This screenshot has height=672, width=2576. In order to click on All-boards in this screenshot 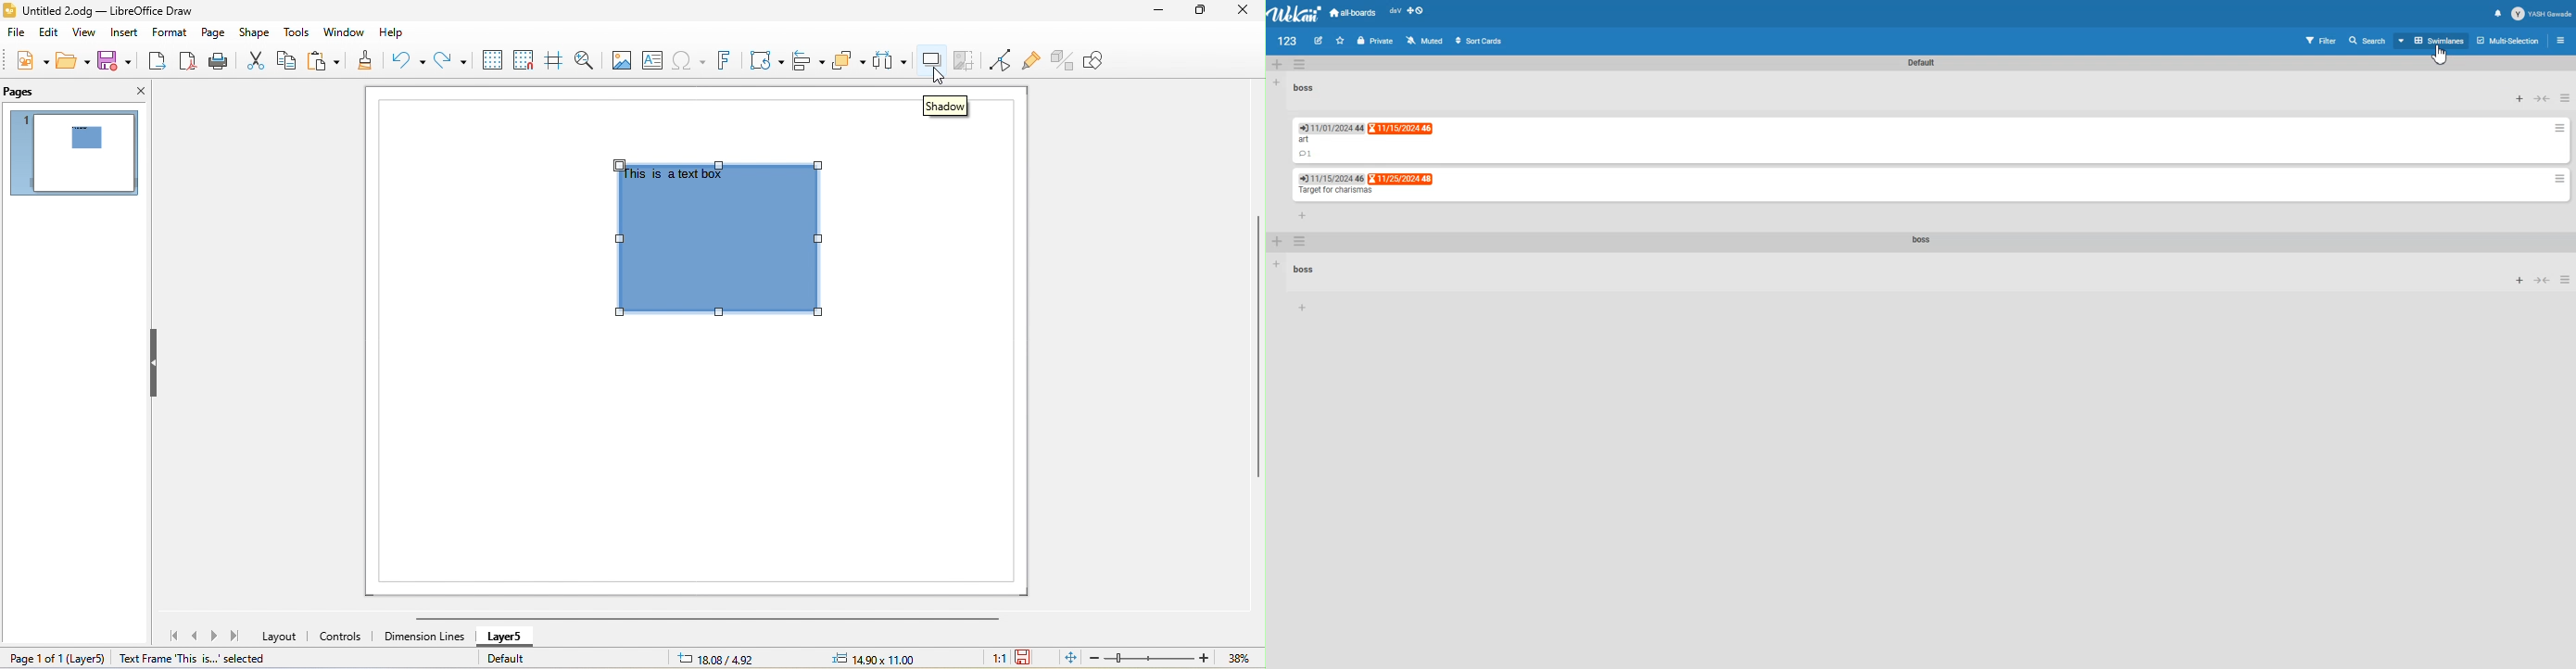, I will do `click(1354, 12)`.